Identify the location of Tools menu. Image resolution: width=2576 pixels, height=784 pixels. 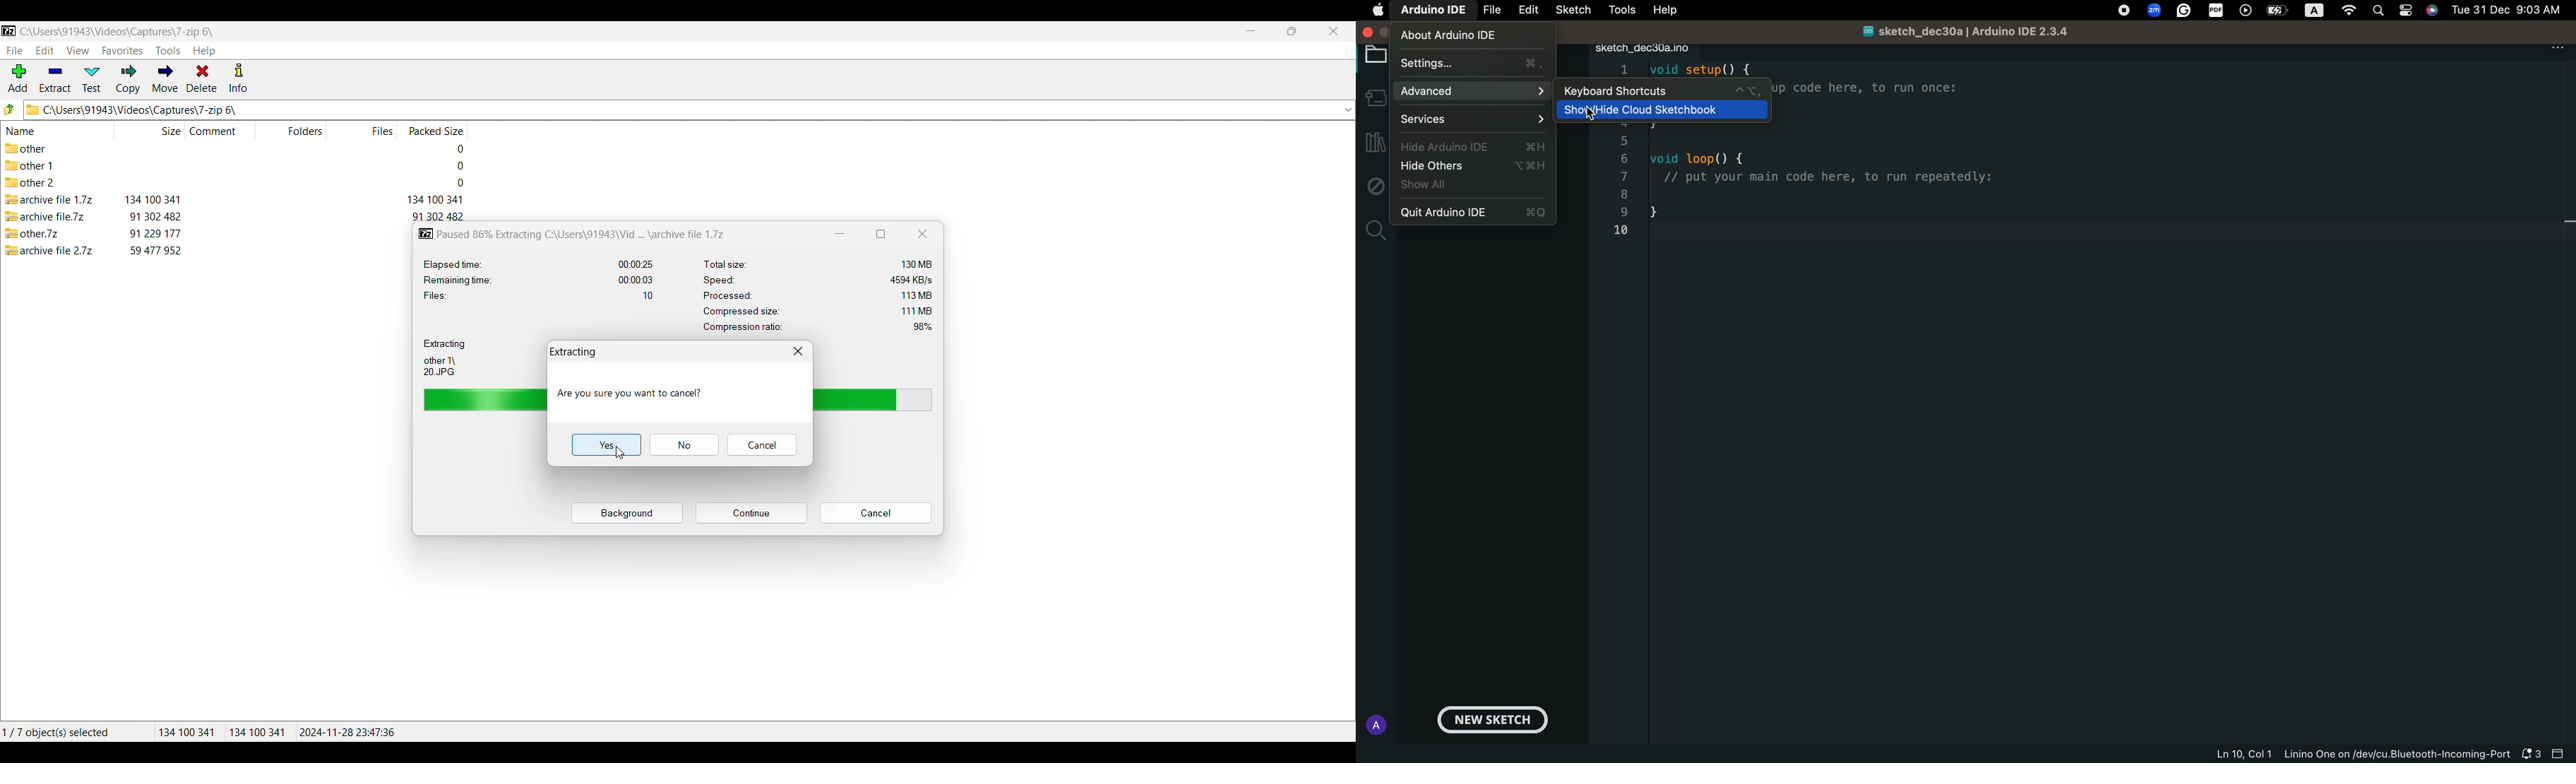
(168, 51).